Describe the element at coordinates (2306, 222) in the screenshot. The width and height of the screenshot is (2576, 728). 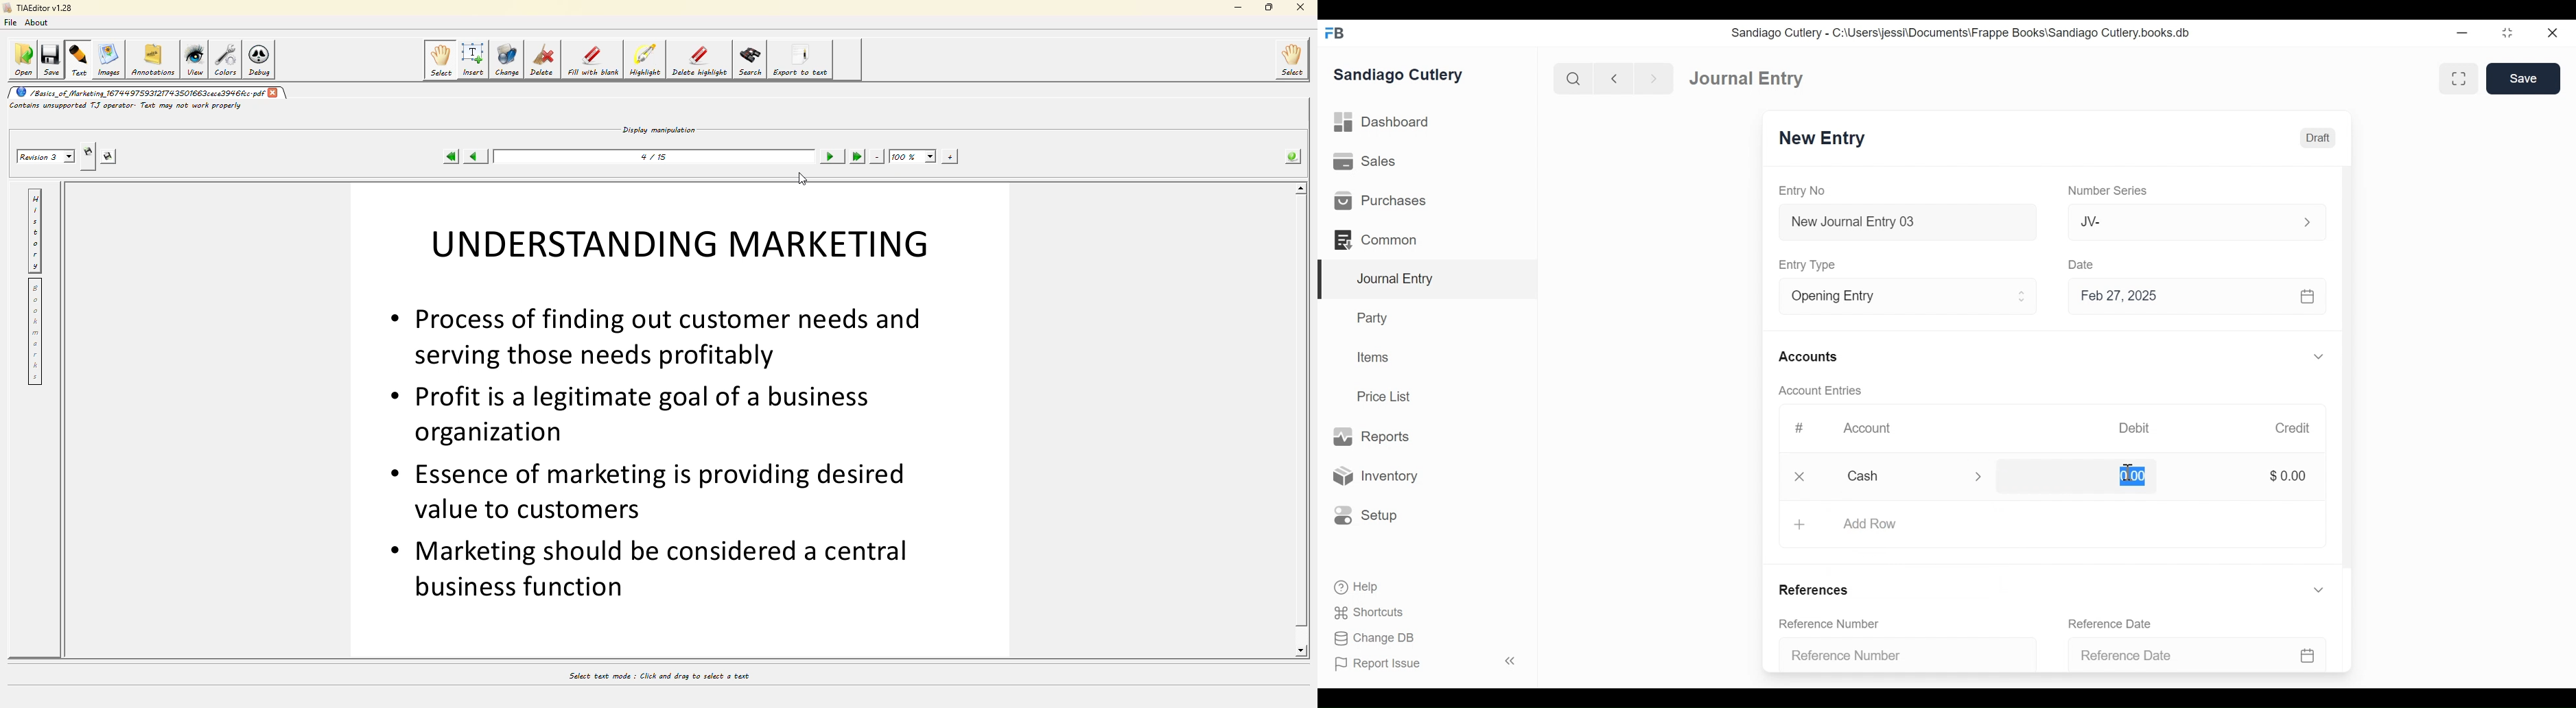
I see `Expand` at that location.